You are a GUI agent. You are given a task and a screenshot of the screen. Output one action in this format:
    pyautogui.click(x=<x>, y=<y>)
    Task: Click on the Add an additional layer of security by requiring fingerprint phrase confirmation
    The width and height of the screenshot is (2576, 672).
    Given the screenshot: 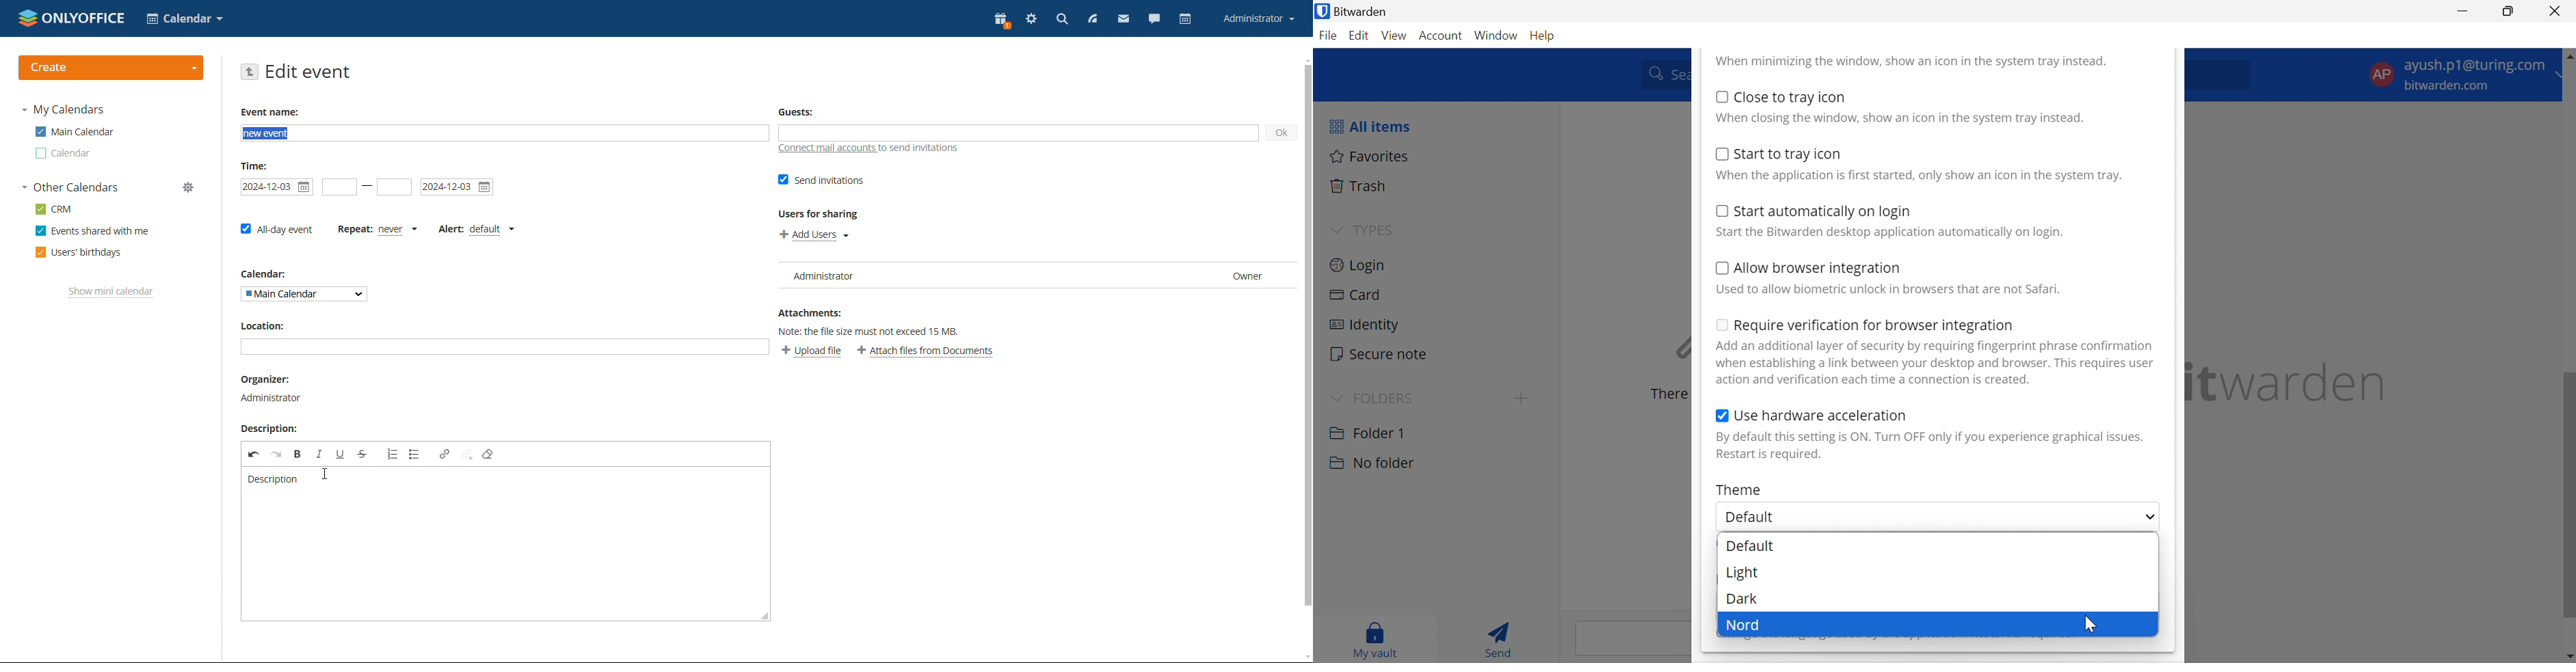 What is the action you would take?
    pyautogui.click(x=1937, y=346)
    